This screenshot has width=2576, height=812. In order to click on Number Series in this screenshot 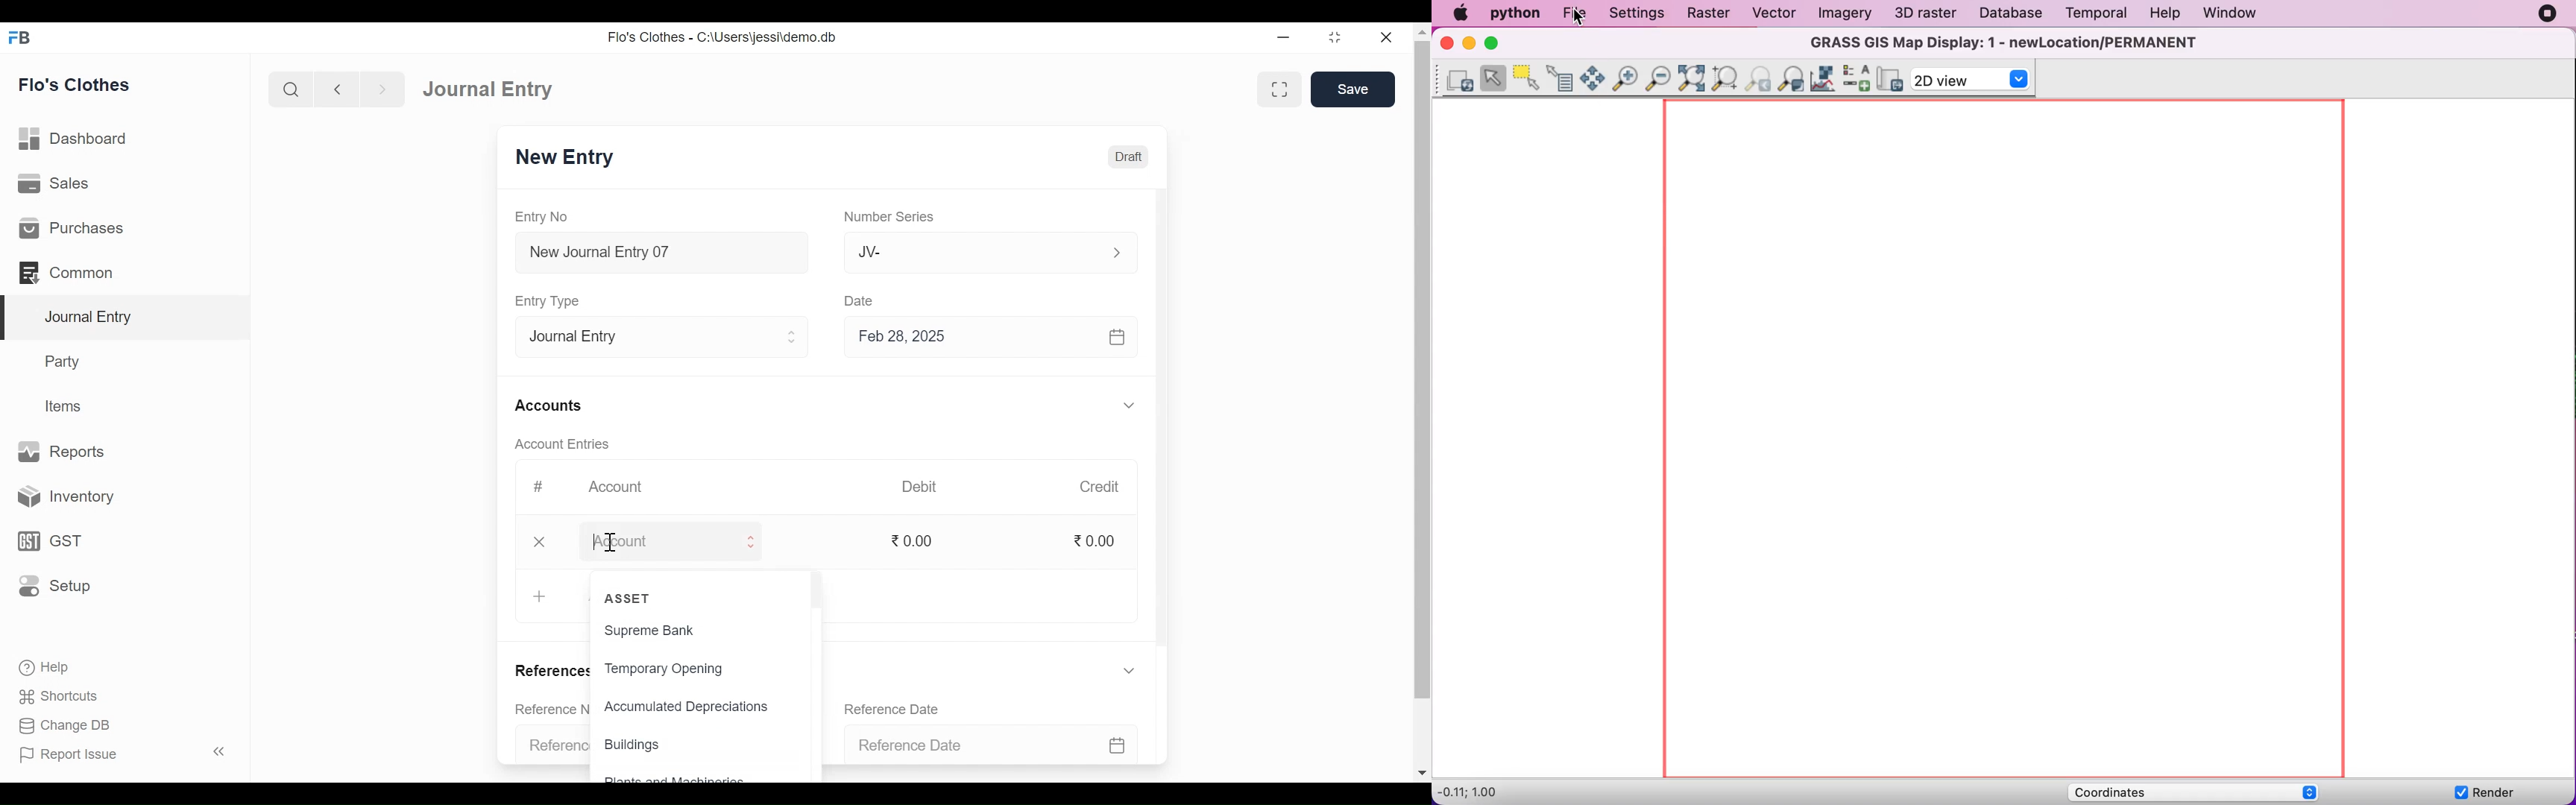, I will do `click(895, 217)`.